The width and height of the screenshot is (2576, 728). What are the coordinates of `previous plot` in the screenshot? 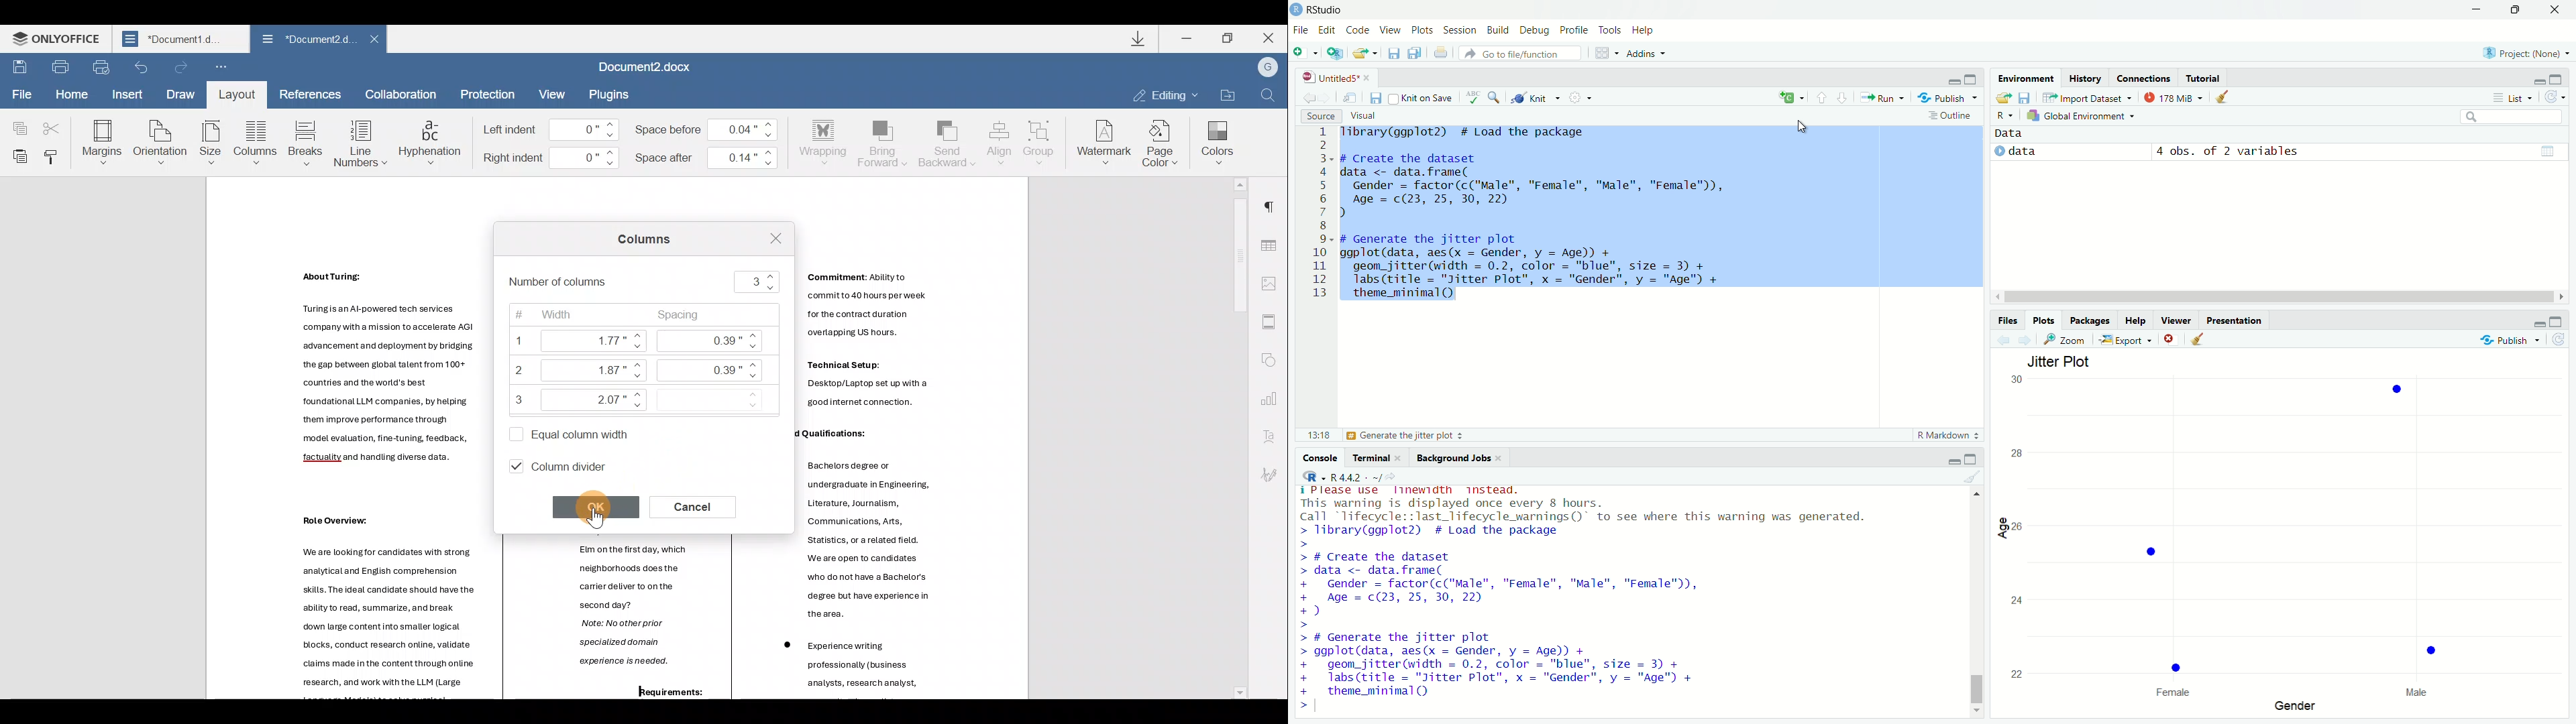 It's located at (2002, 340).